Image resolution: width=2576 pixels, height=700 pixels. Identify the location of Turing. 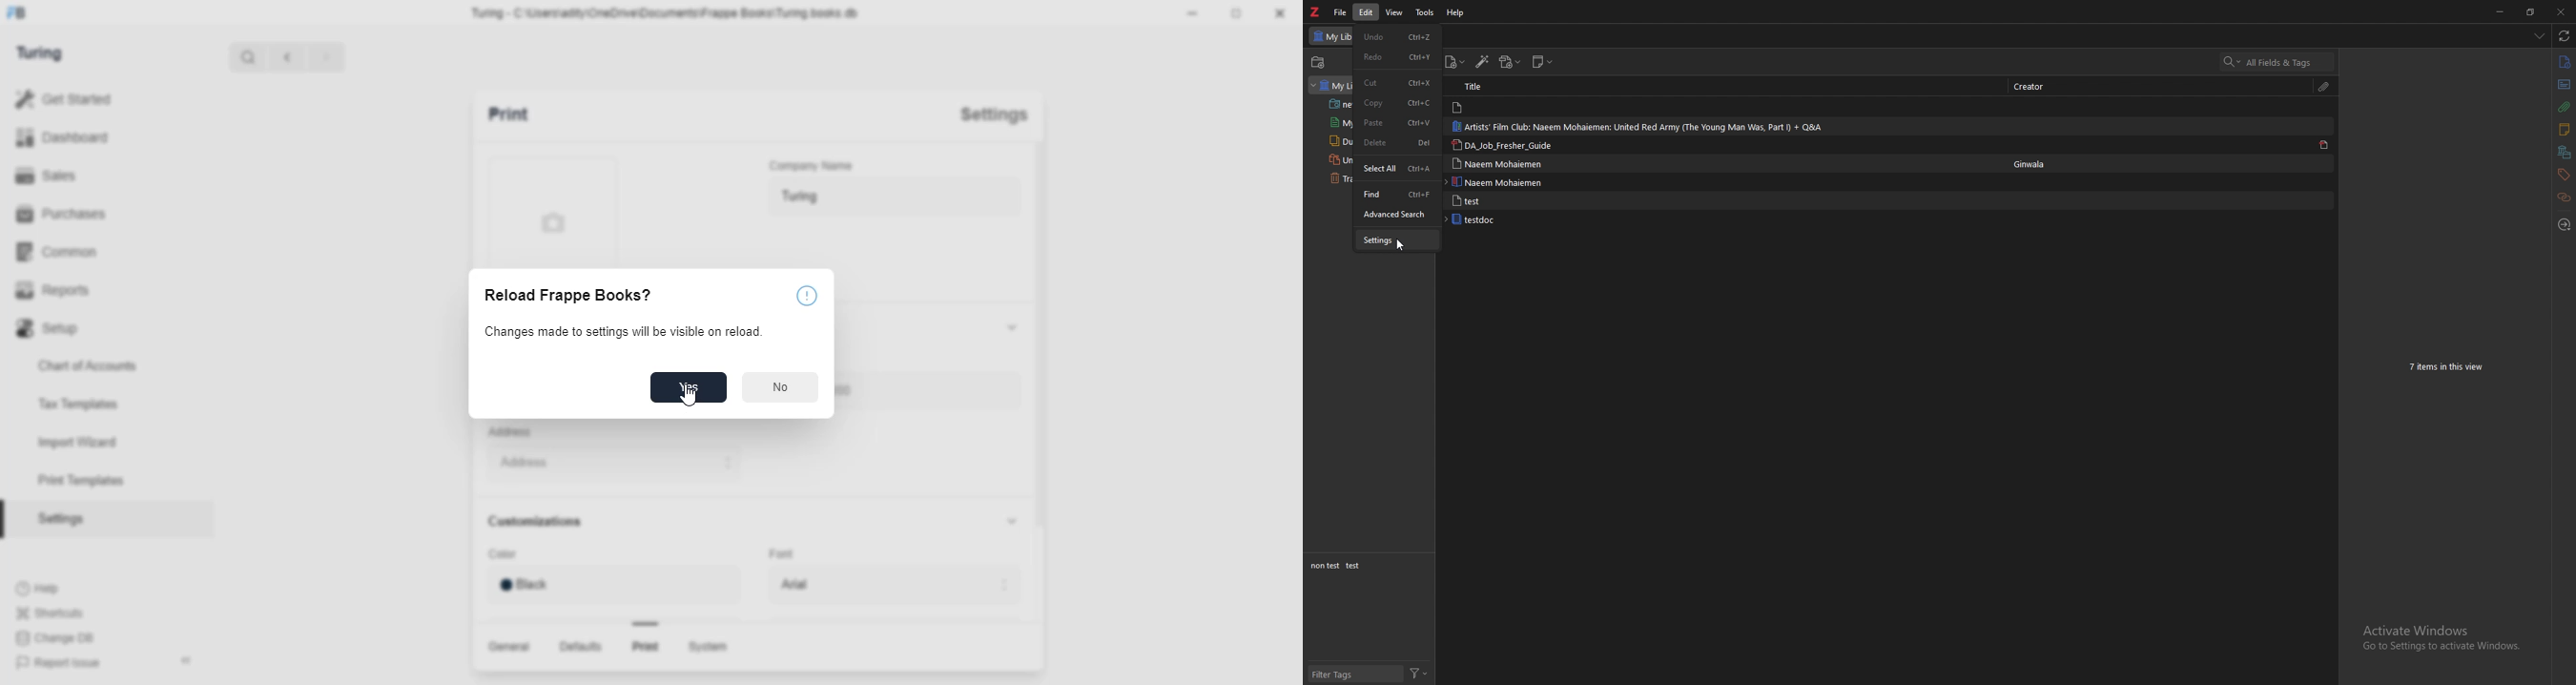
(43, 52).